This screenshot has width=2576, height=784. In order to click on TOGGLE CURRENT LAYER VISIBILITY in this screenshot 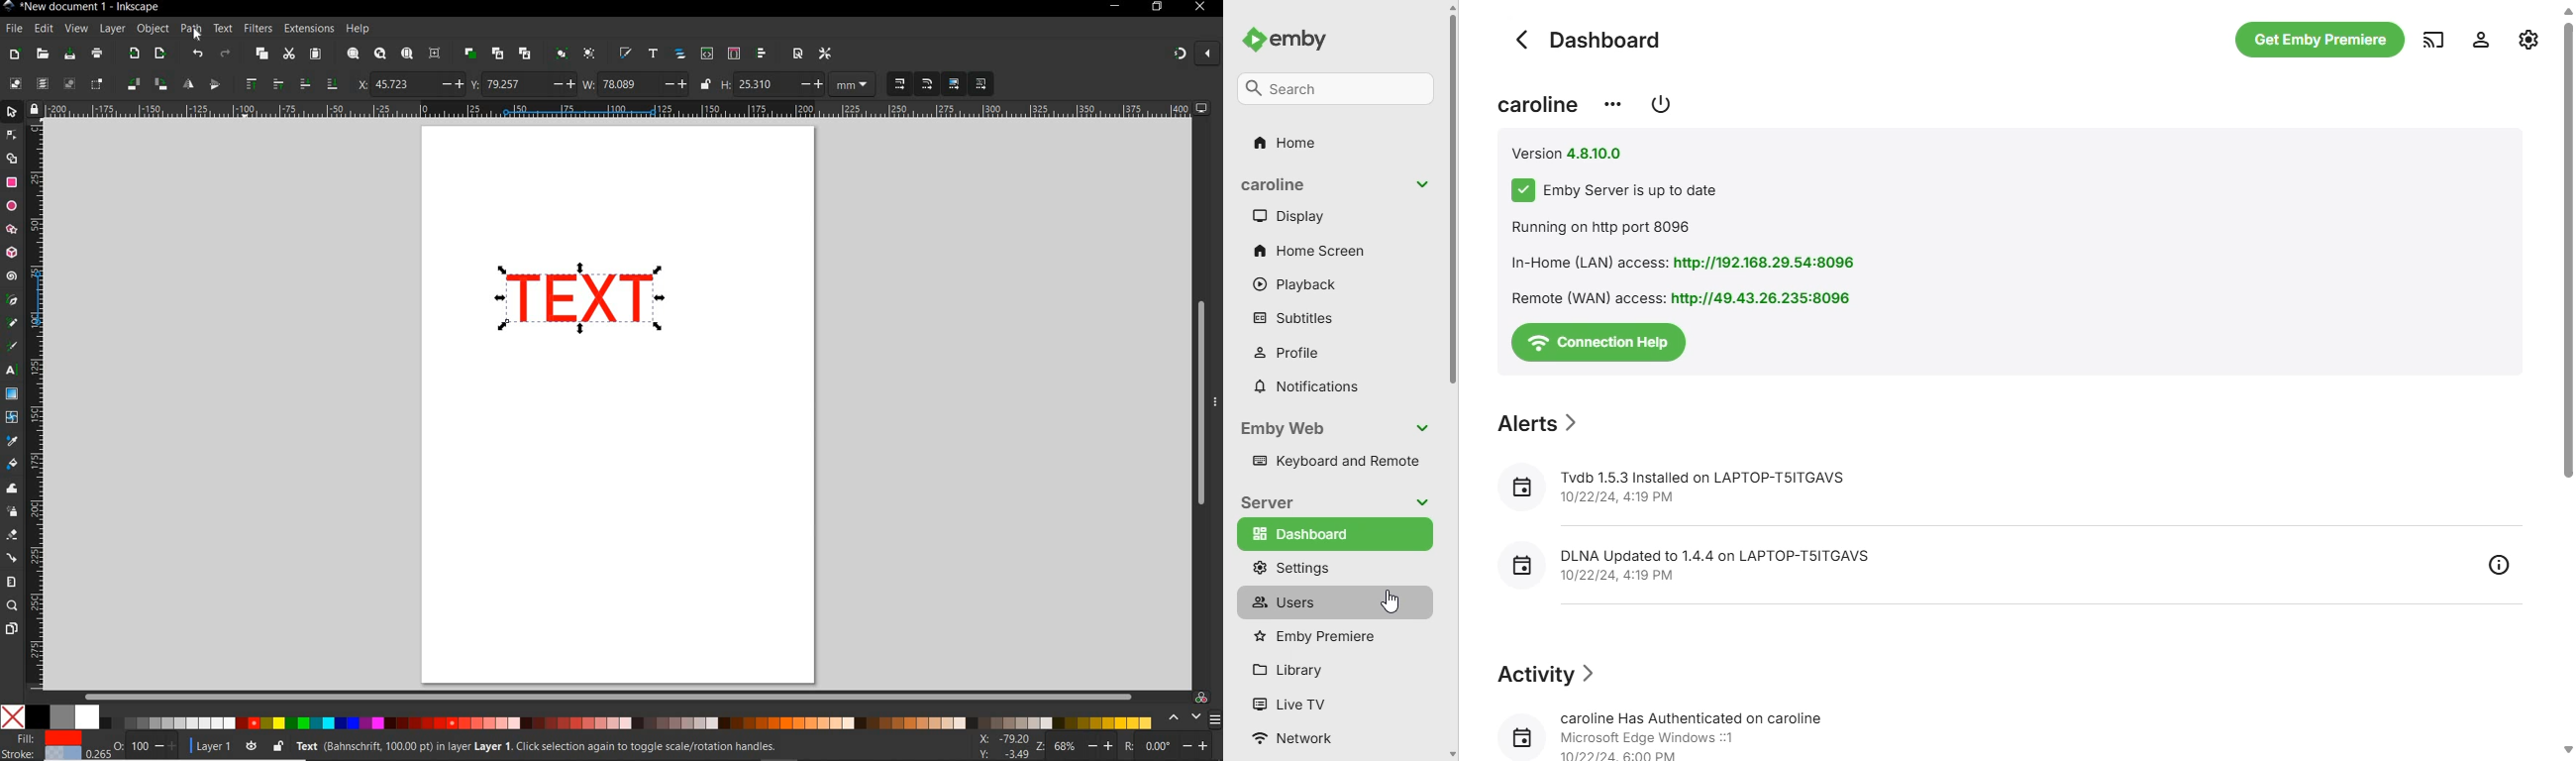, I will do `click(251, 746)`.